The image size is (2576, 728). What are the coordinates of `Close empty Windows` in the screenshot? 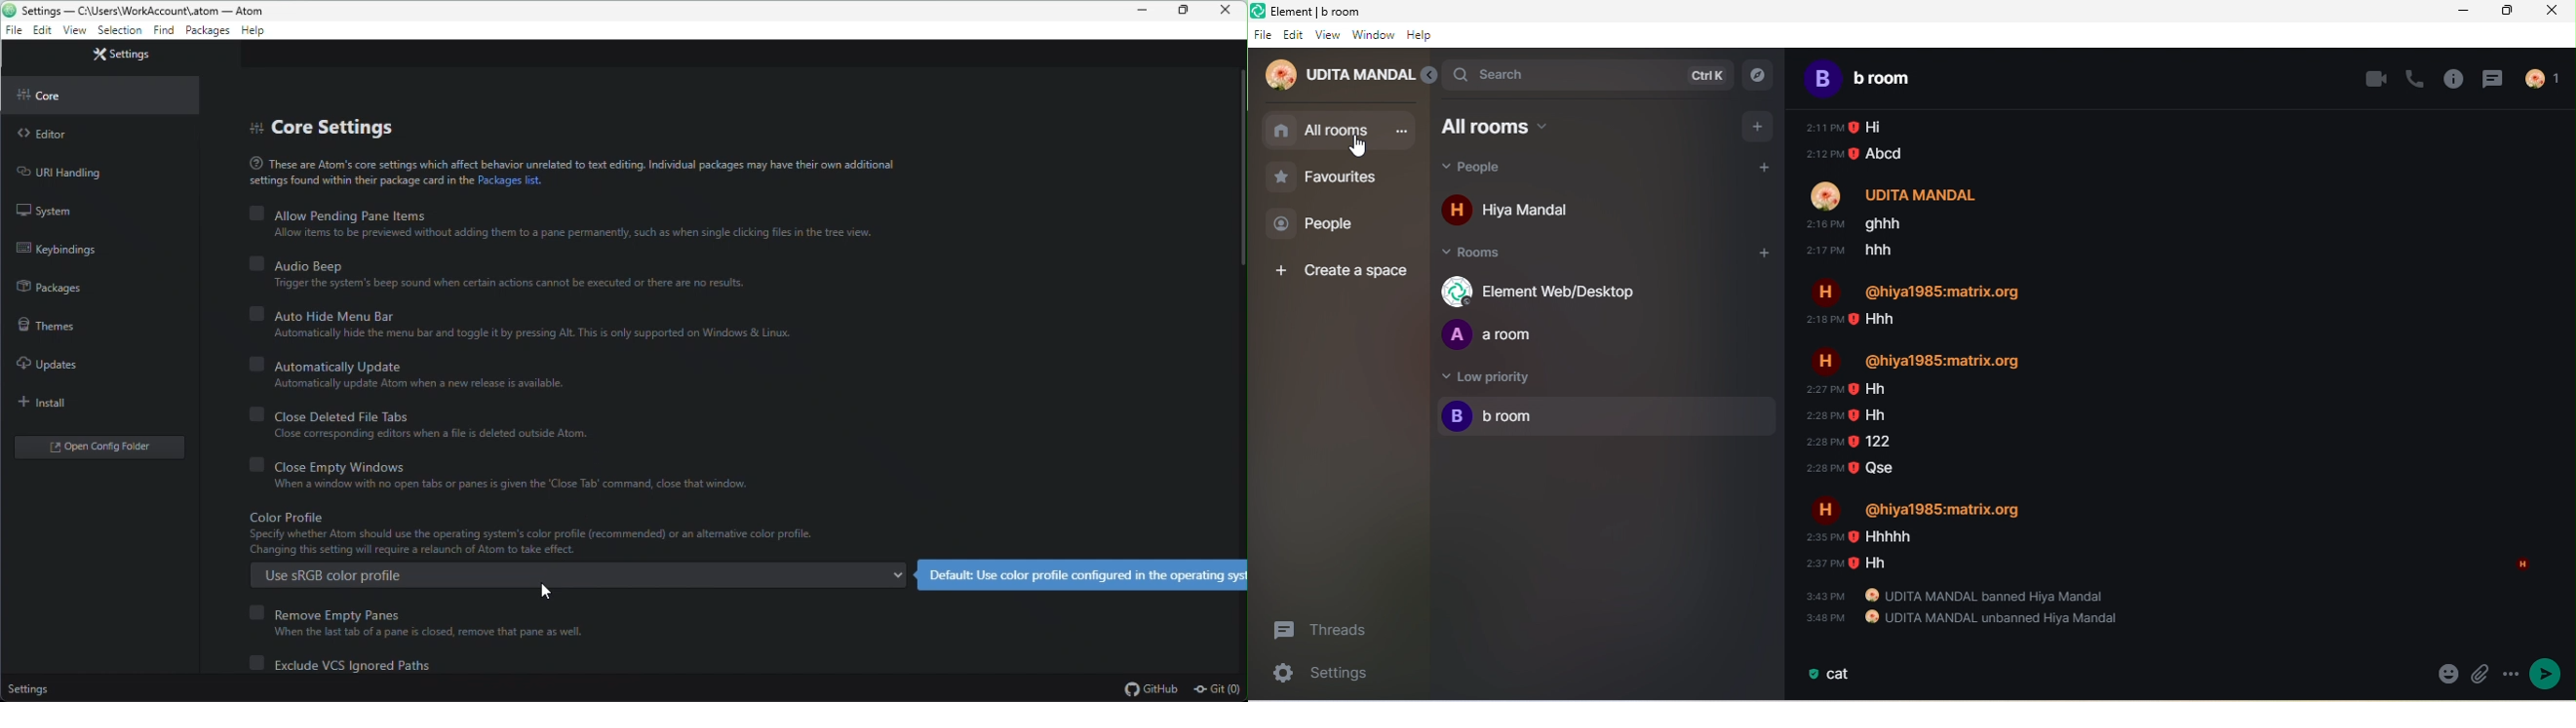 It's located at (499, 477).